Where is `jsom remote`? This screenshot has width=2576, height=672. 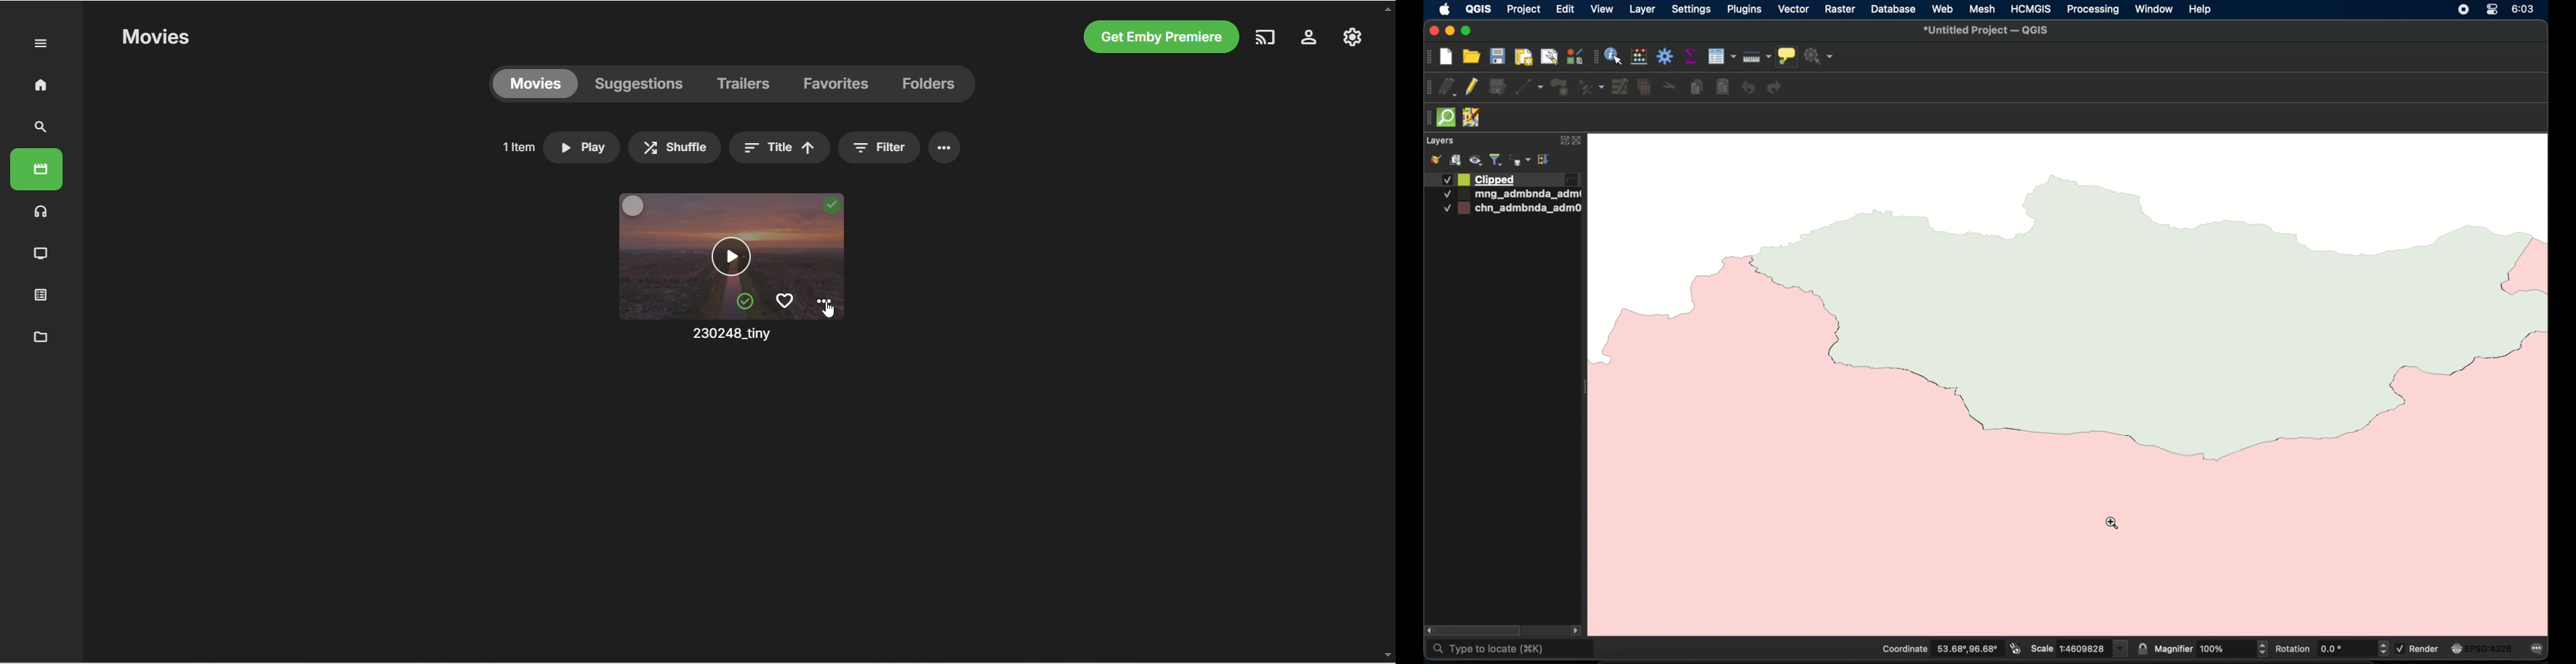
jsom remote is located at coordinates (1473, 118).